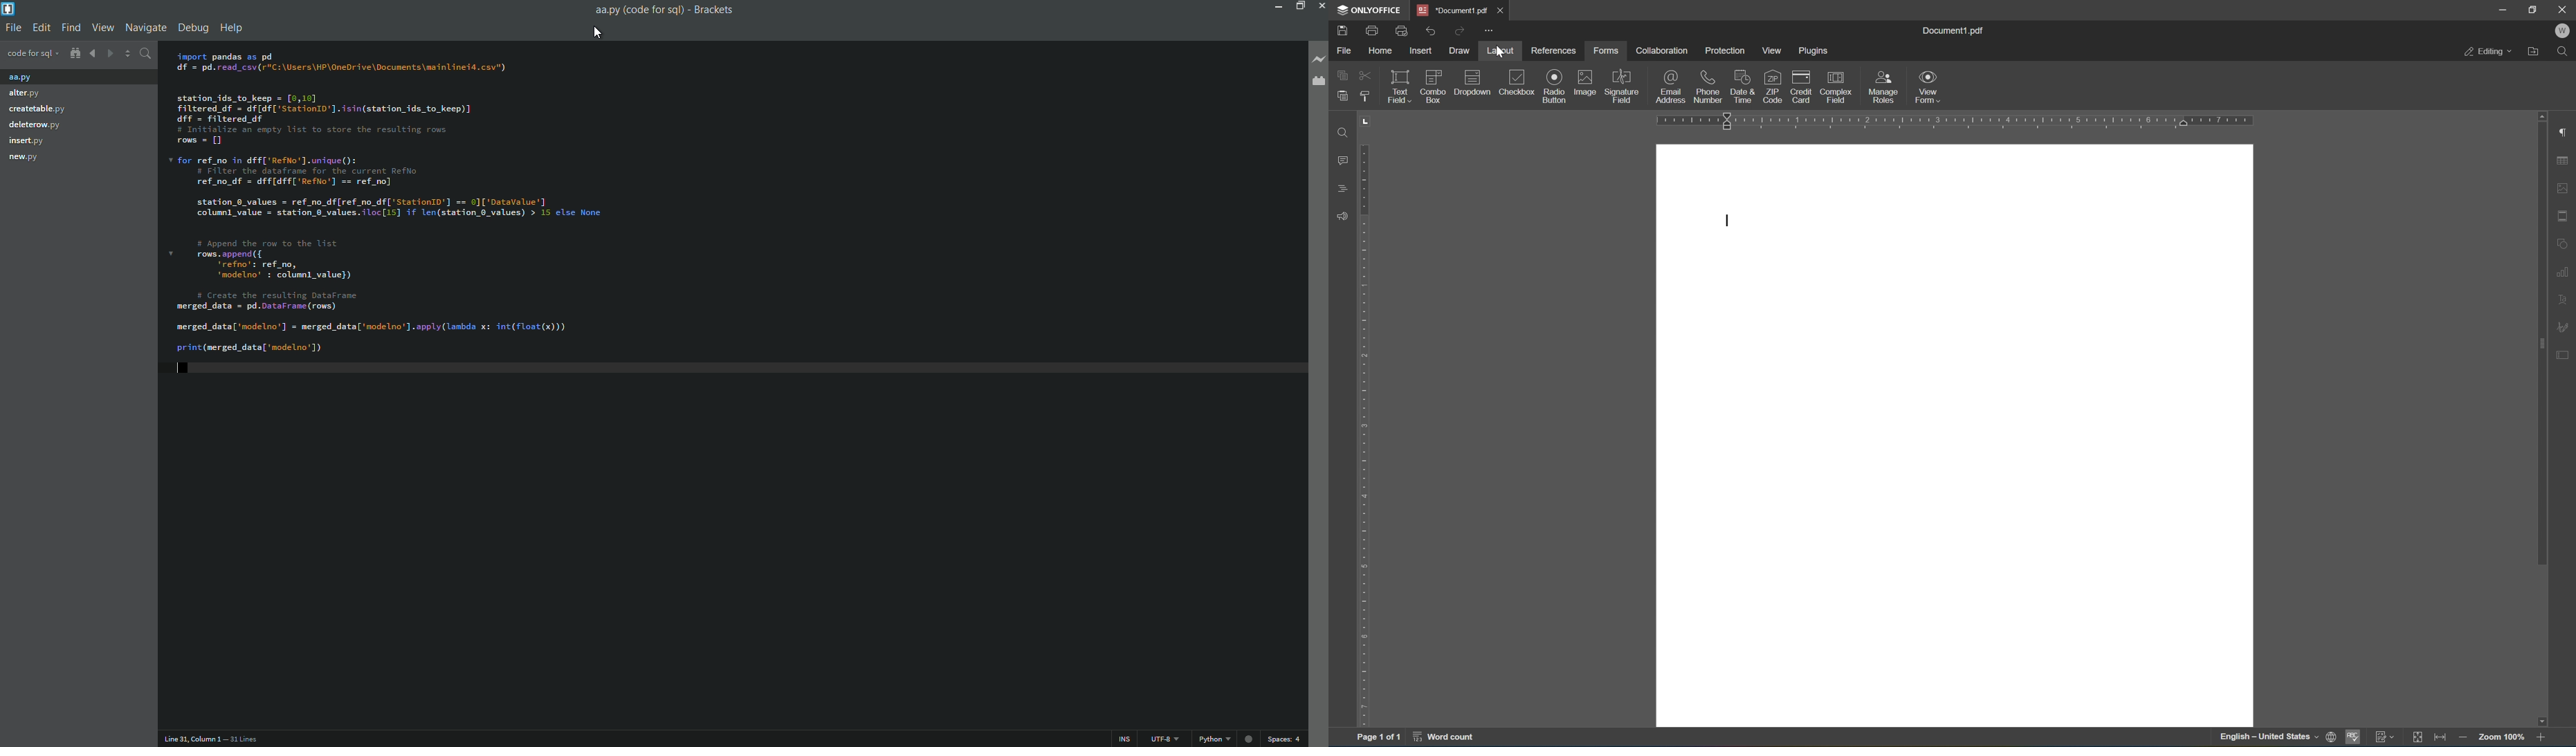 This screenshot has width=2576, height=756. Describe the element at coordinates (1284, 739) in the screenshot. I see `space` at that location.